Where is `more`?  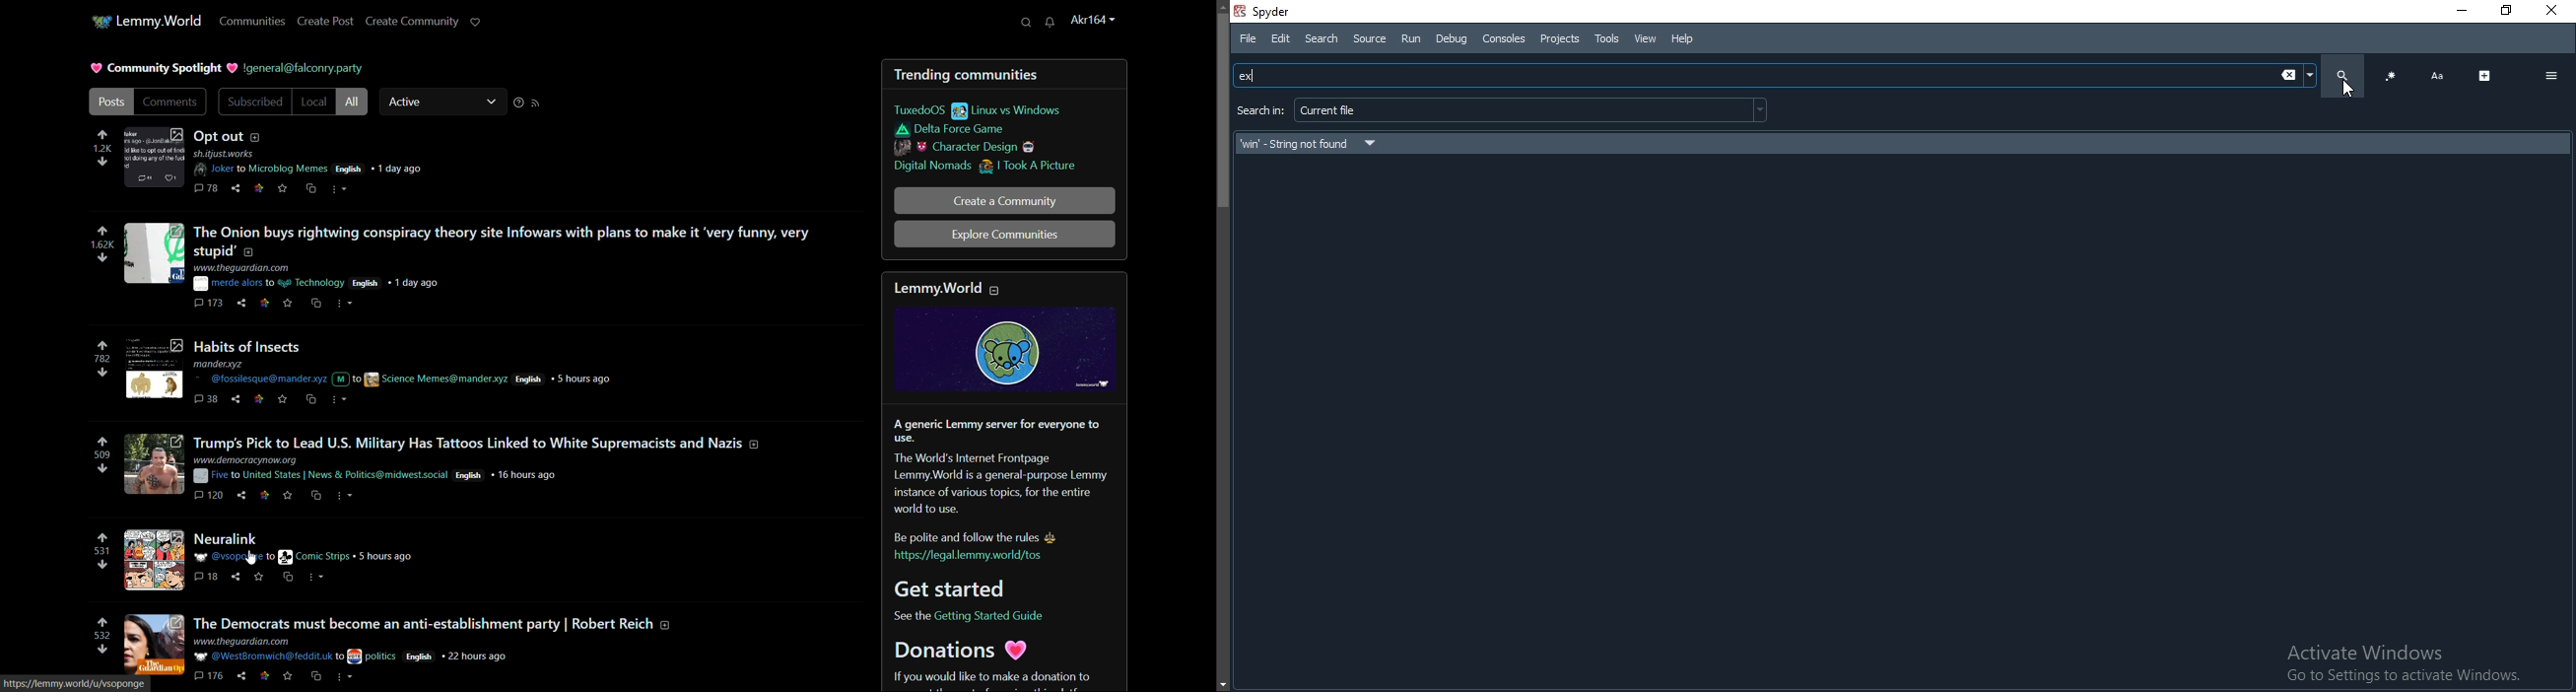
more is located at coordinates (345, 497).